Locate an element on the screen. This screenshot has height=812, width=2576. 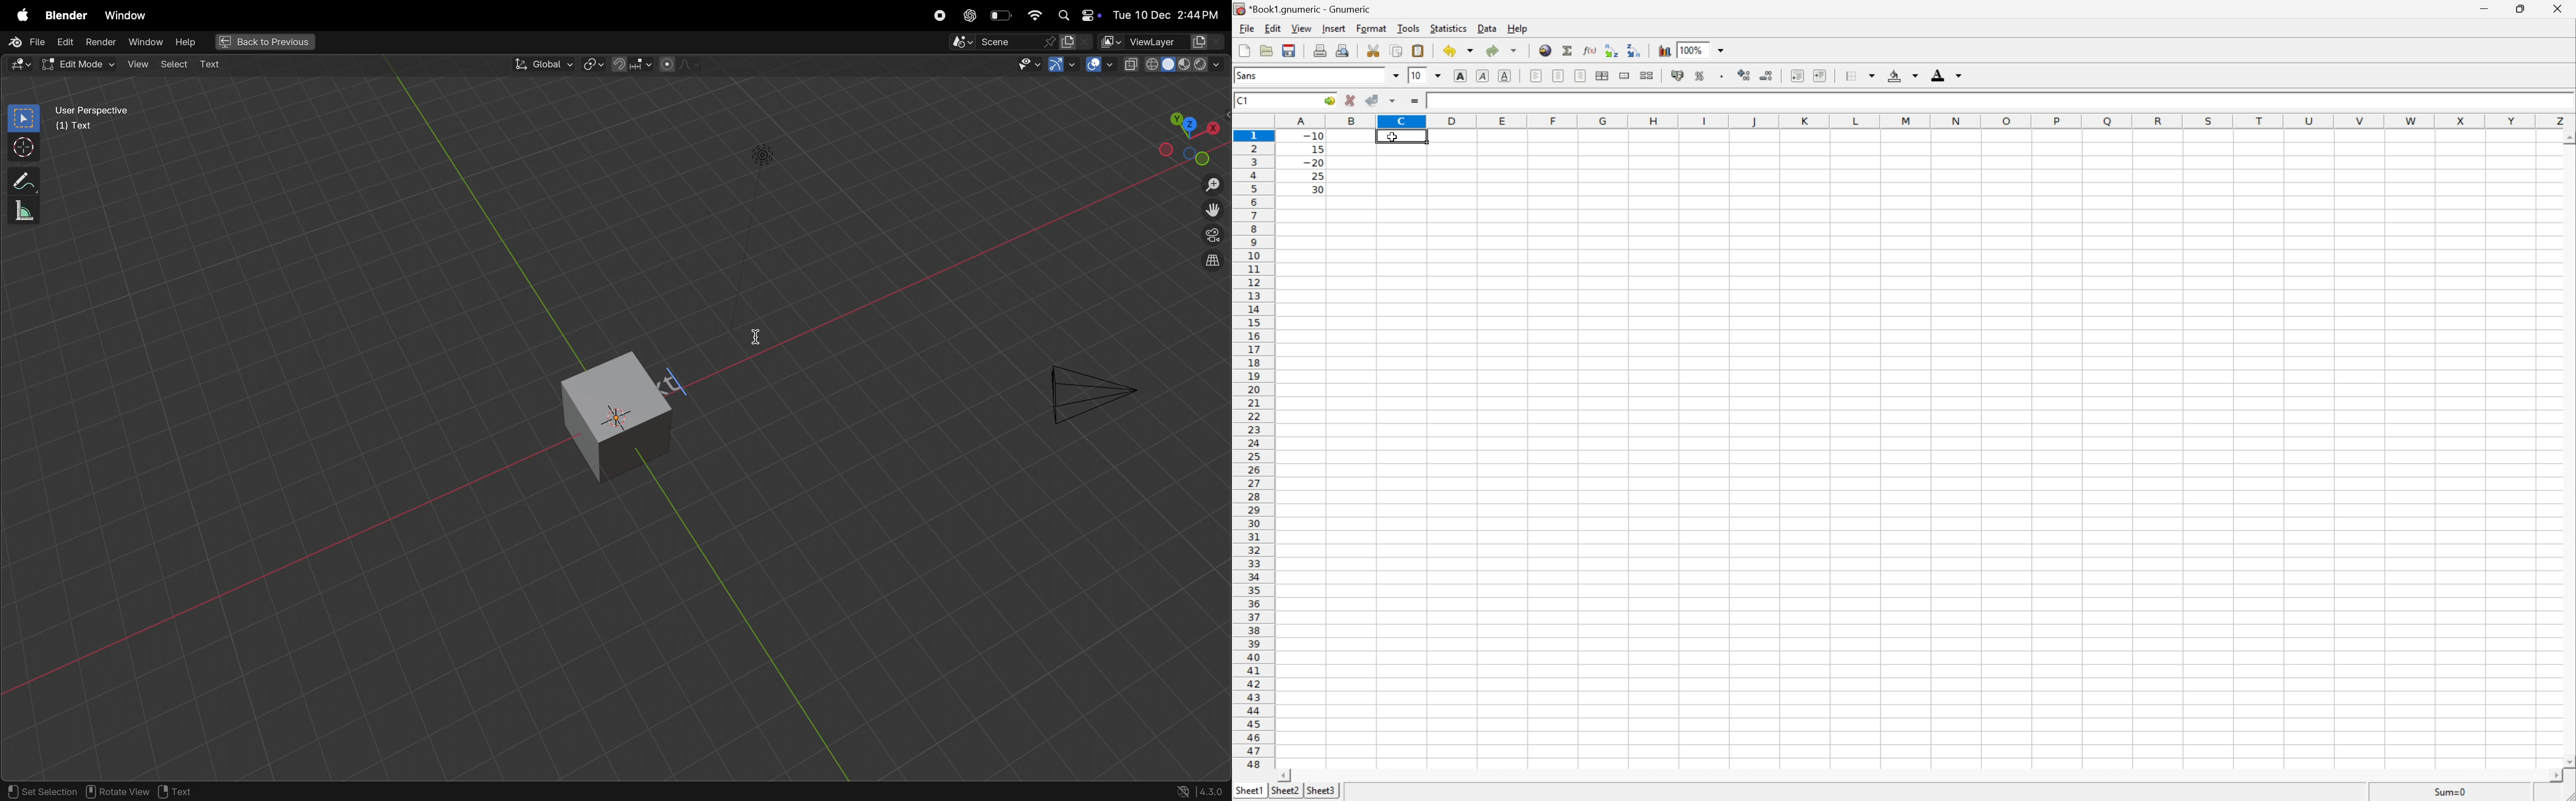
Scroll right is located at coordinates (2550, 776).